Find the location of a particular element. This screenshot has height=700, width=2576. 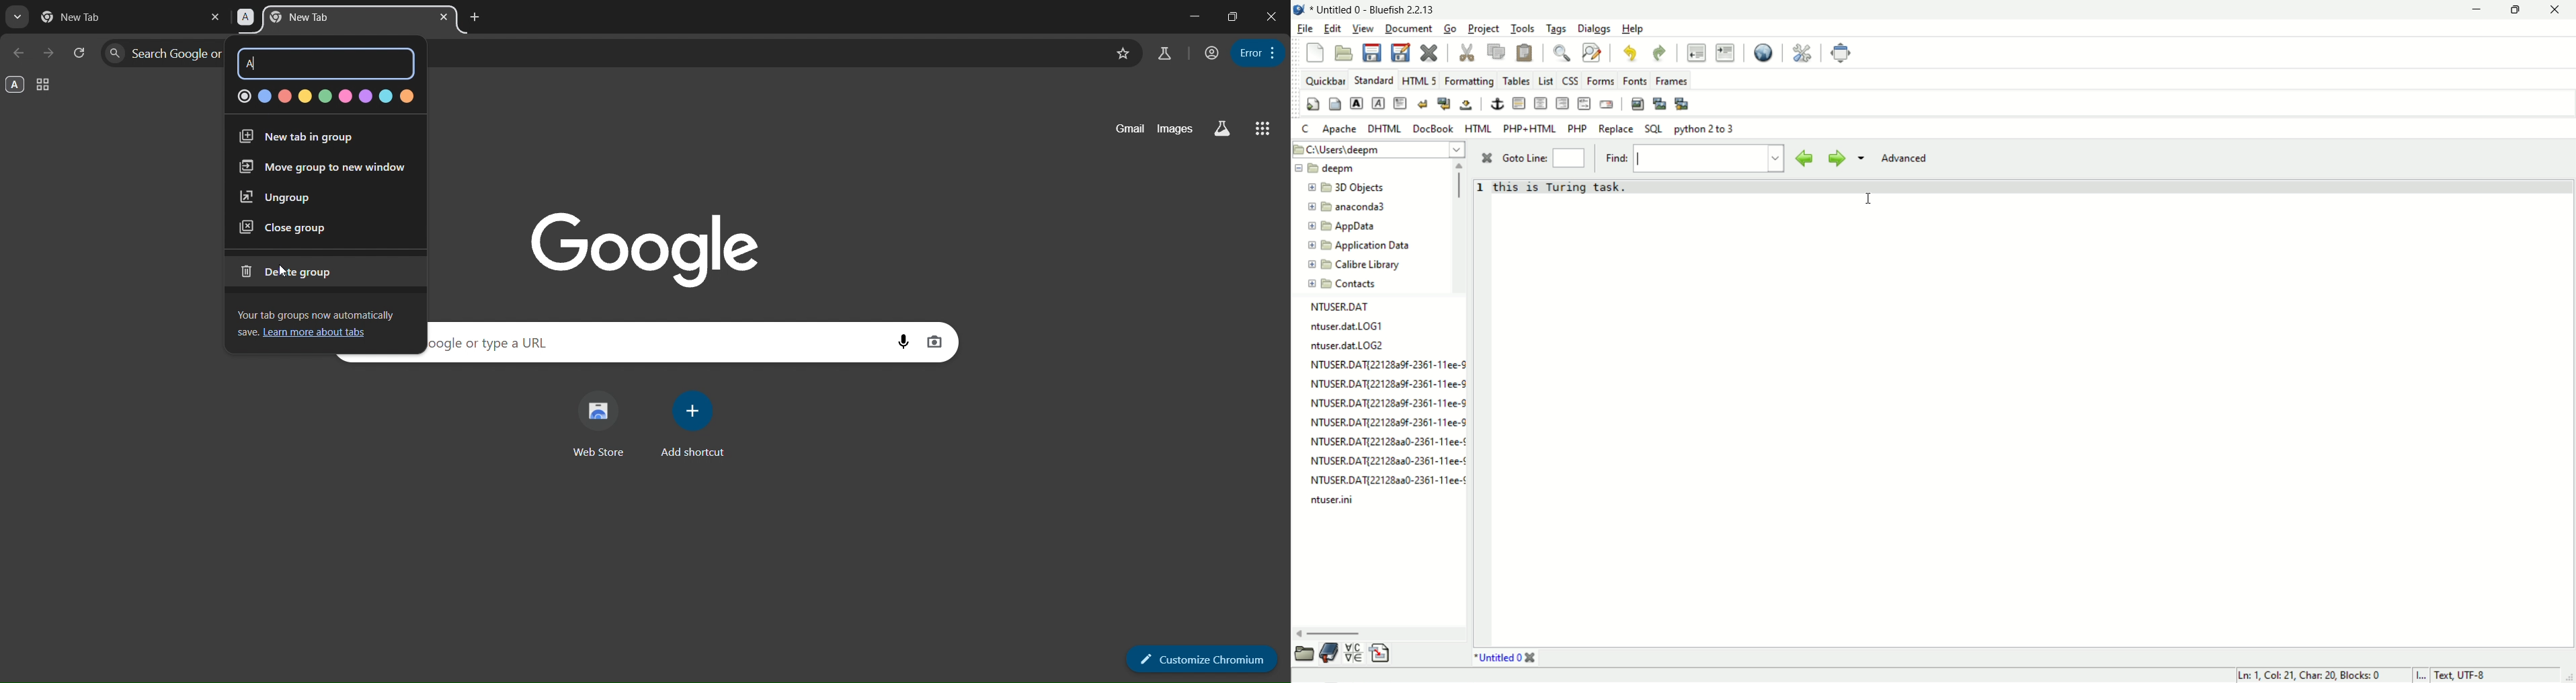

view in browser is located at coordinates (1763, 54).